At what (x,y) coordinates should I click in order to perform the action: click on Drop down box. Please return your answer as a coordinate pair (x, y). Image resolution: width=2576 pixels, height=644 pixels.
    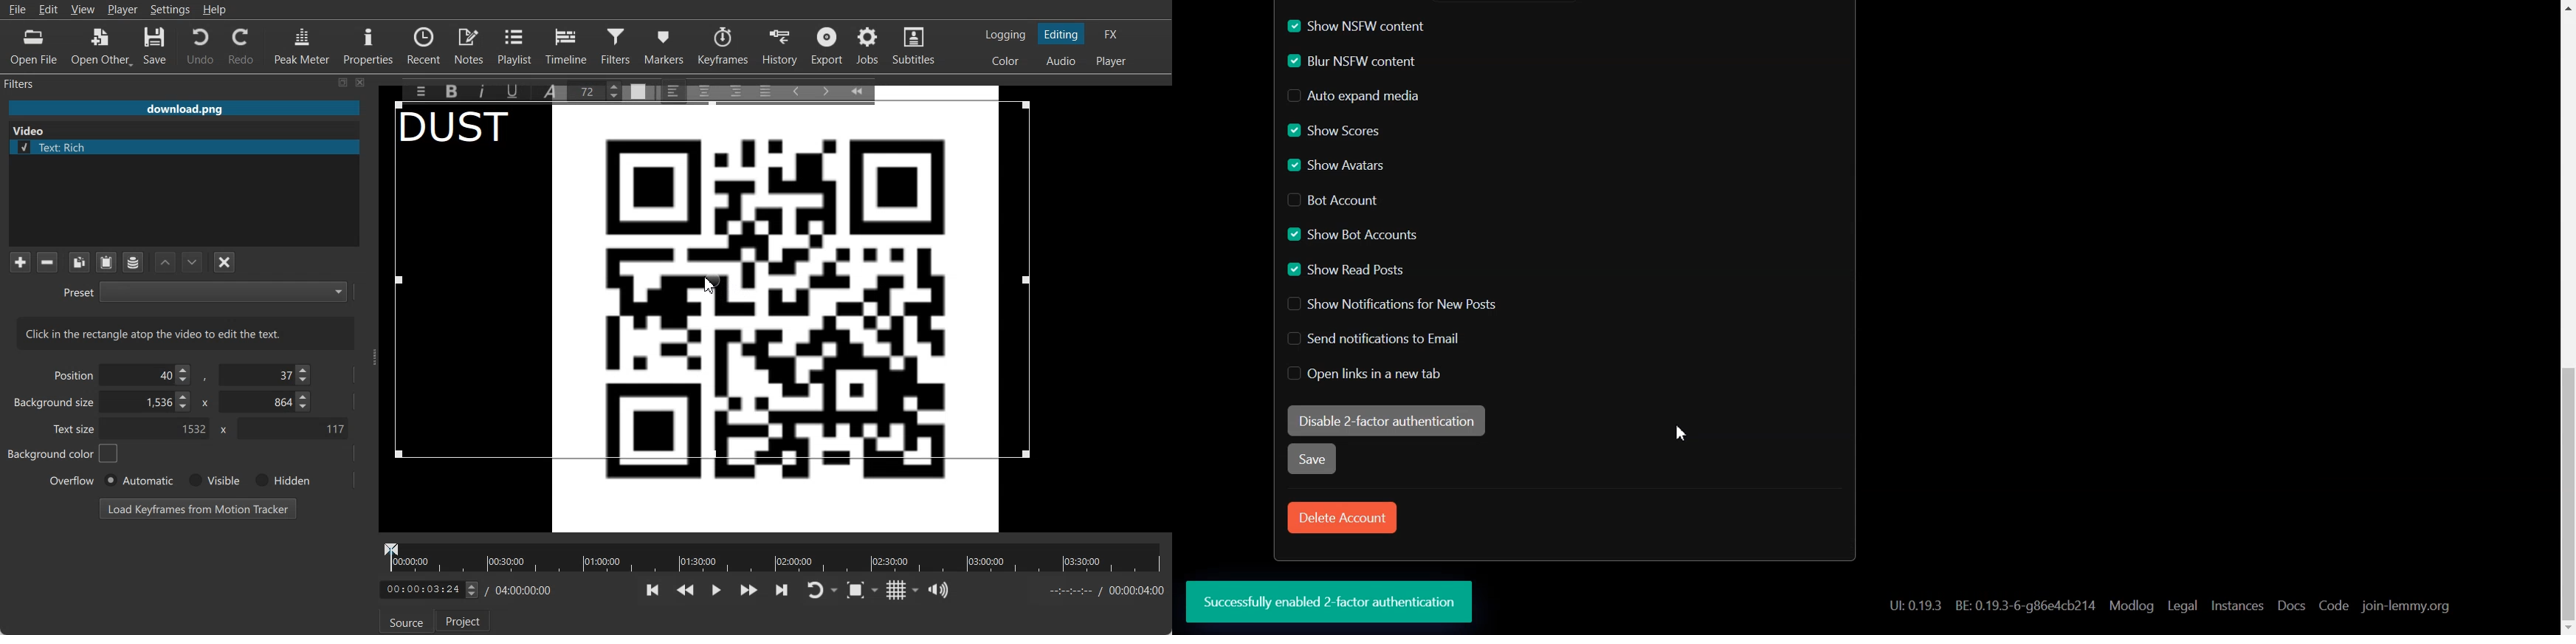
    Looking at the image, I should click on (836, 591).